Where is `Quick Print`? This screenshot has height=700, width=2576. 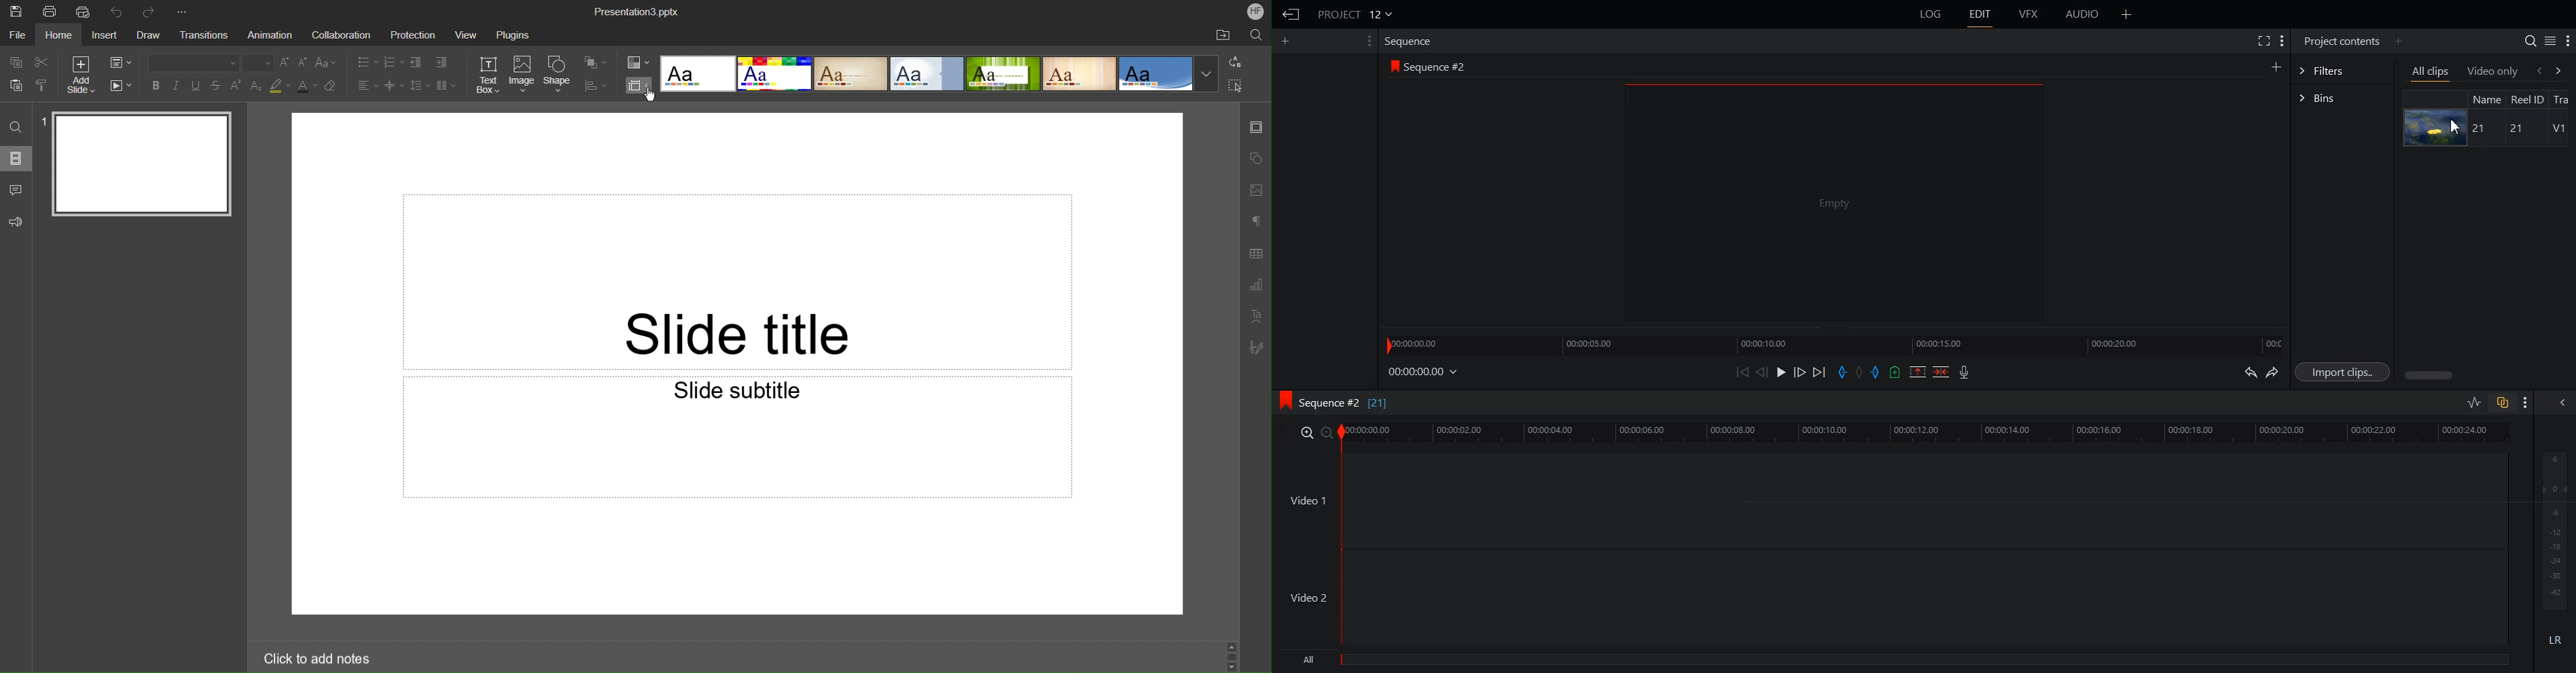 Quick Print is located at coordinates (84, 13).